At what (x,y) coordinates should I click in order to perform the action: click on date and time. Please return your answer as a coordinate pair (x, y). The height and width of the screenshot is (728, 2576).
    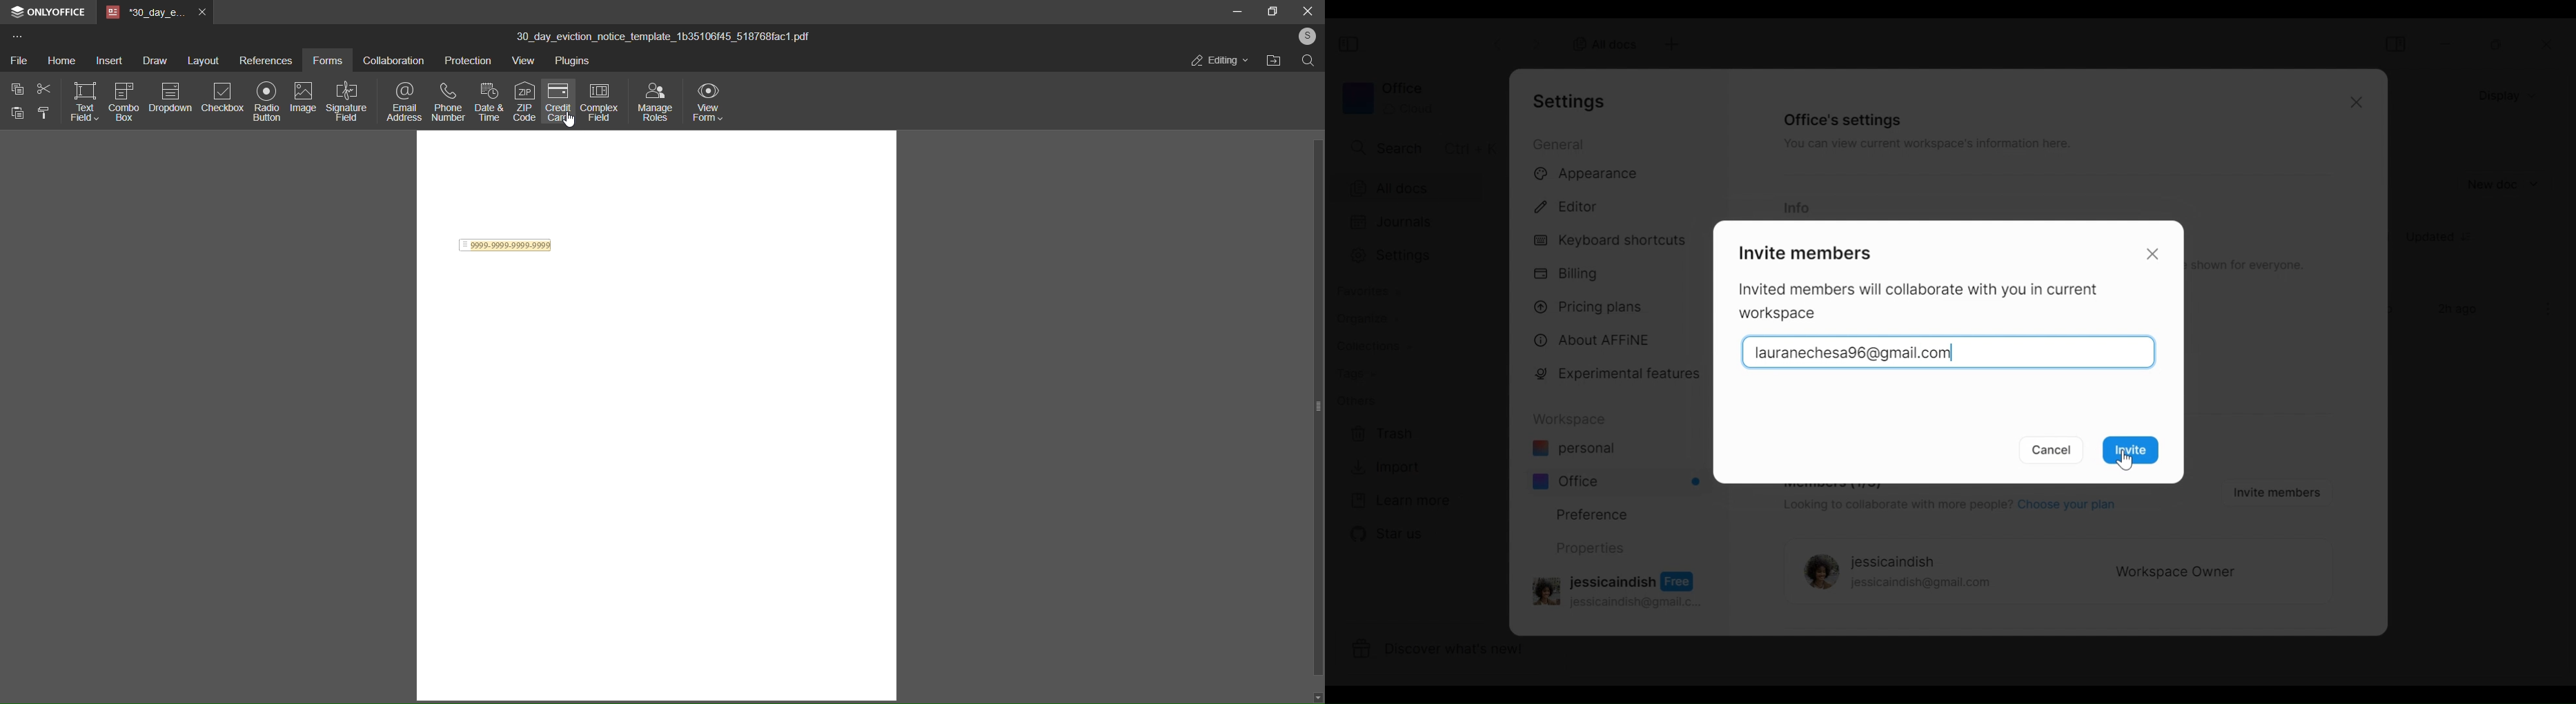
    Looking at the image, I should click on (490, 101).